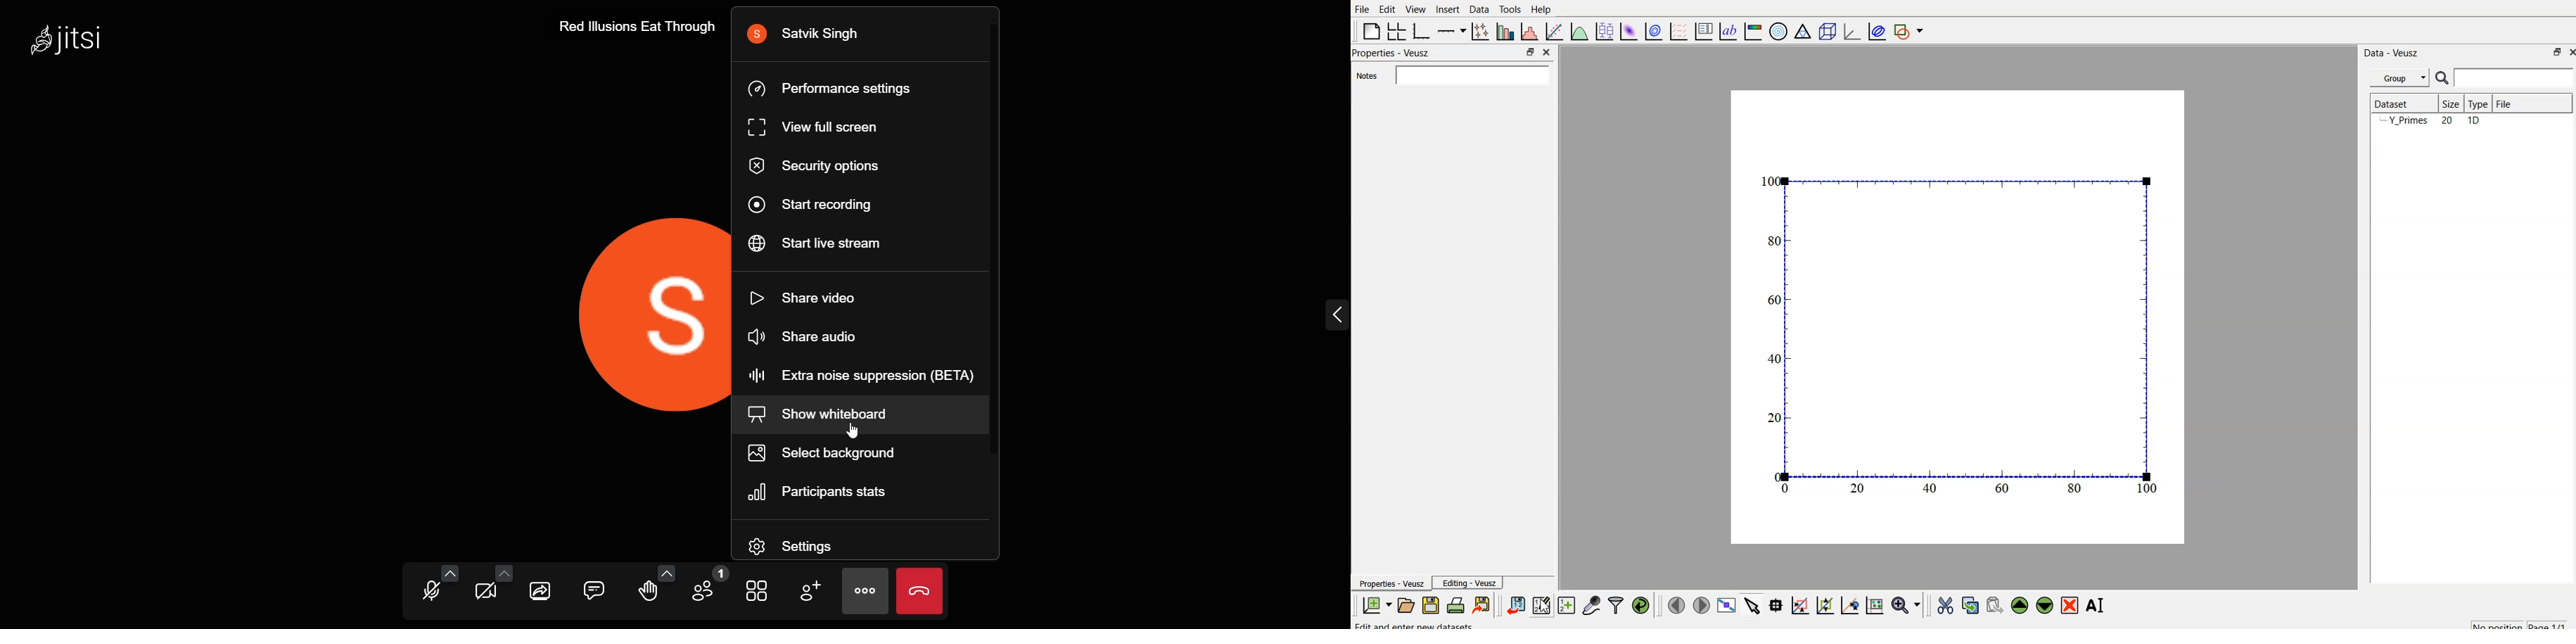 Image resolution: width=2576 pixels, height=644 pixels. Describe the element at coordinates (1825, 605) in the screenshot. I see `draw ponts` at that location.